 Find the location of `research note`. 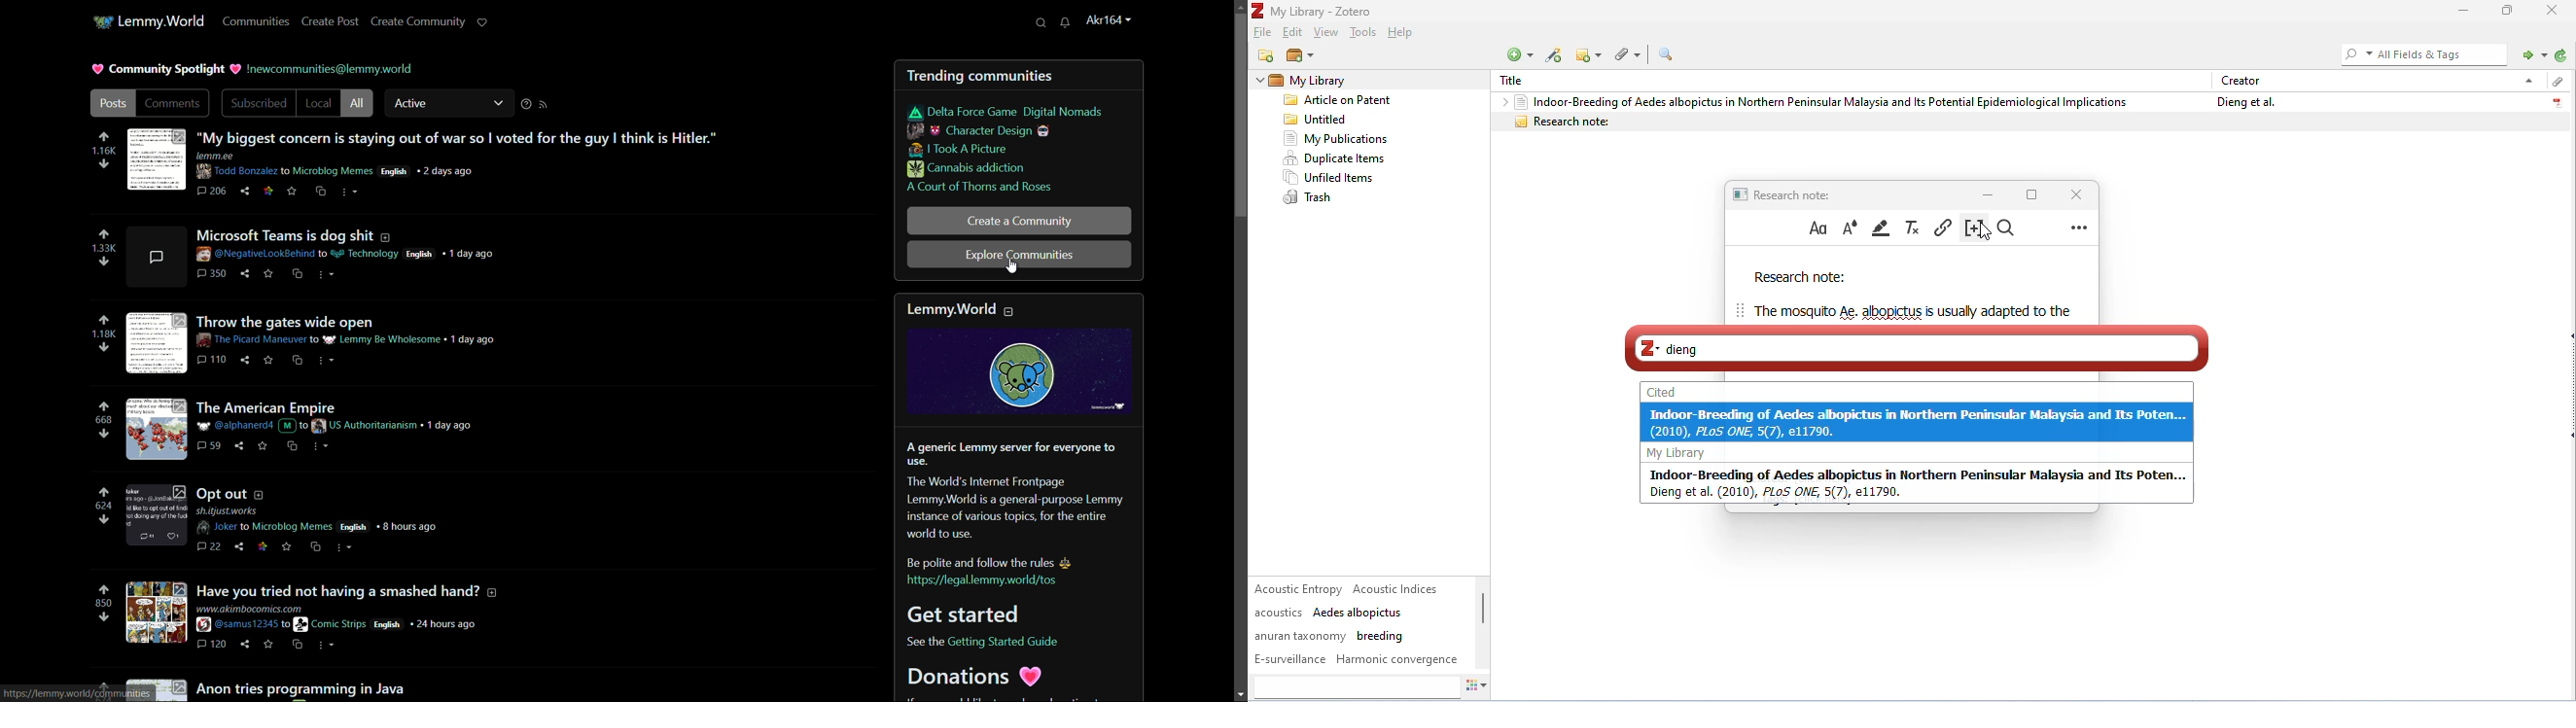

research note is located at coordinates (2029, 122).